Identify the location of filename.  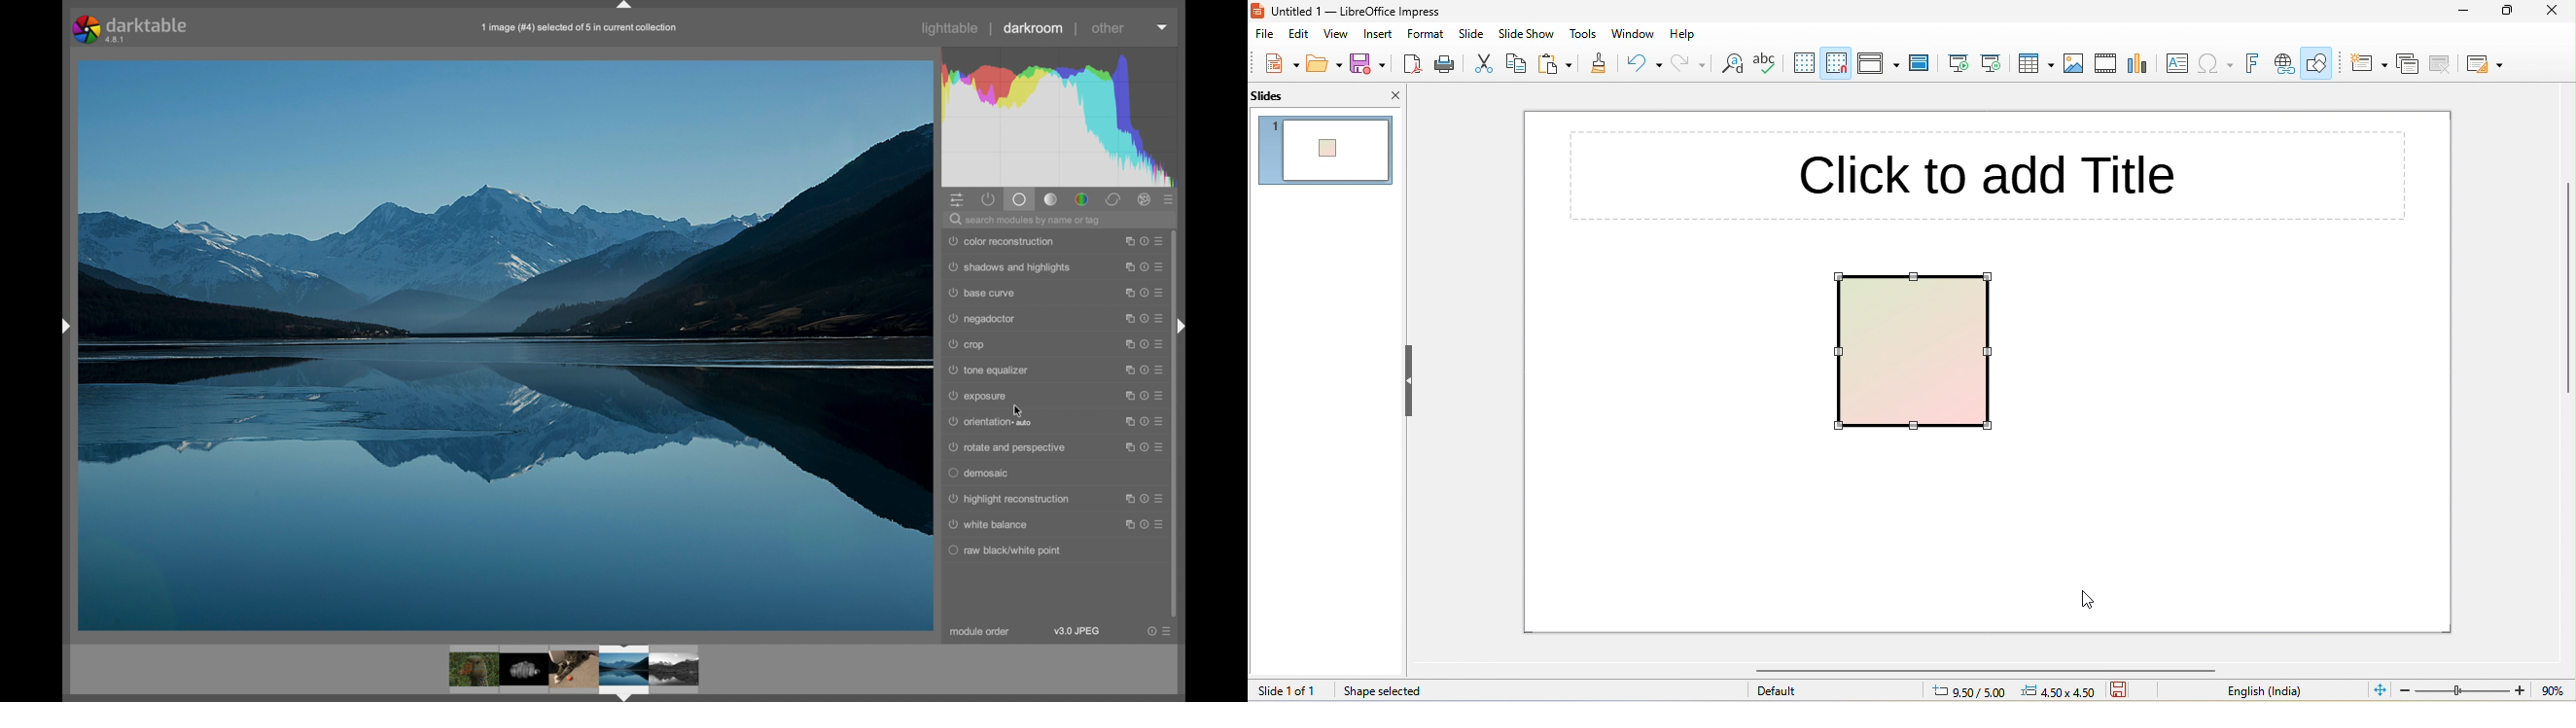
(580, 27).